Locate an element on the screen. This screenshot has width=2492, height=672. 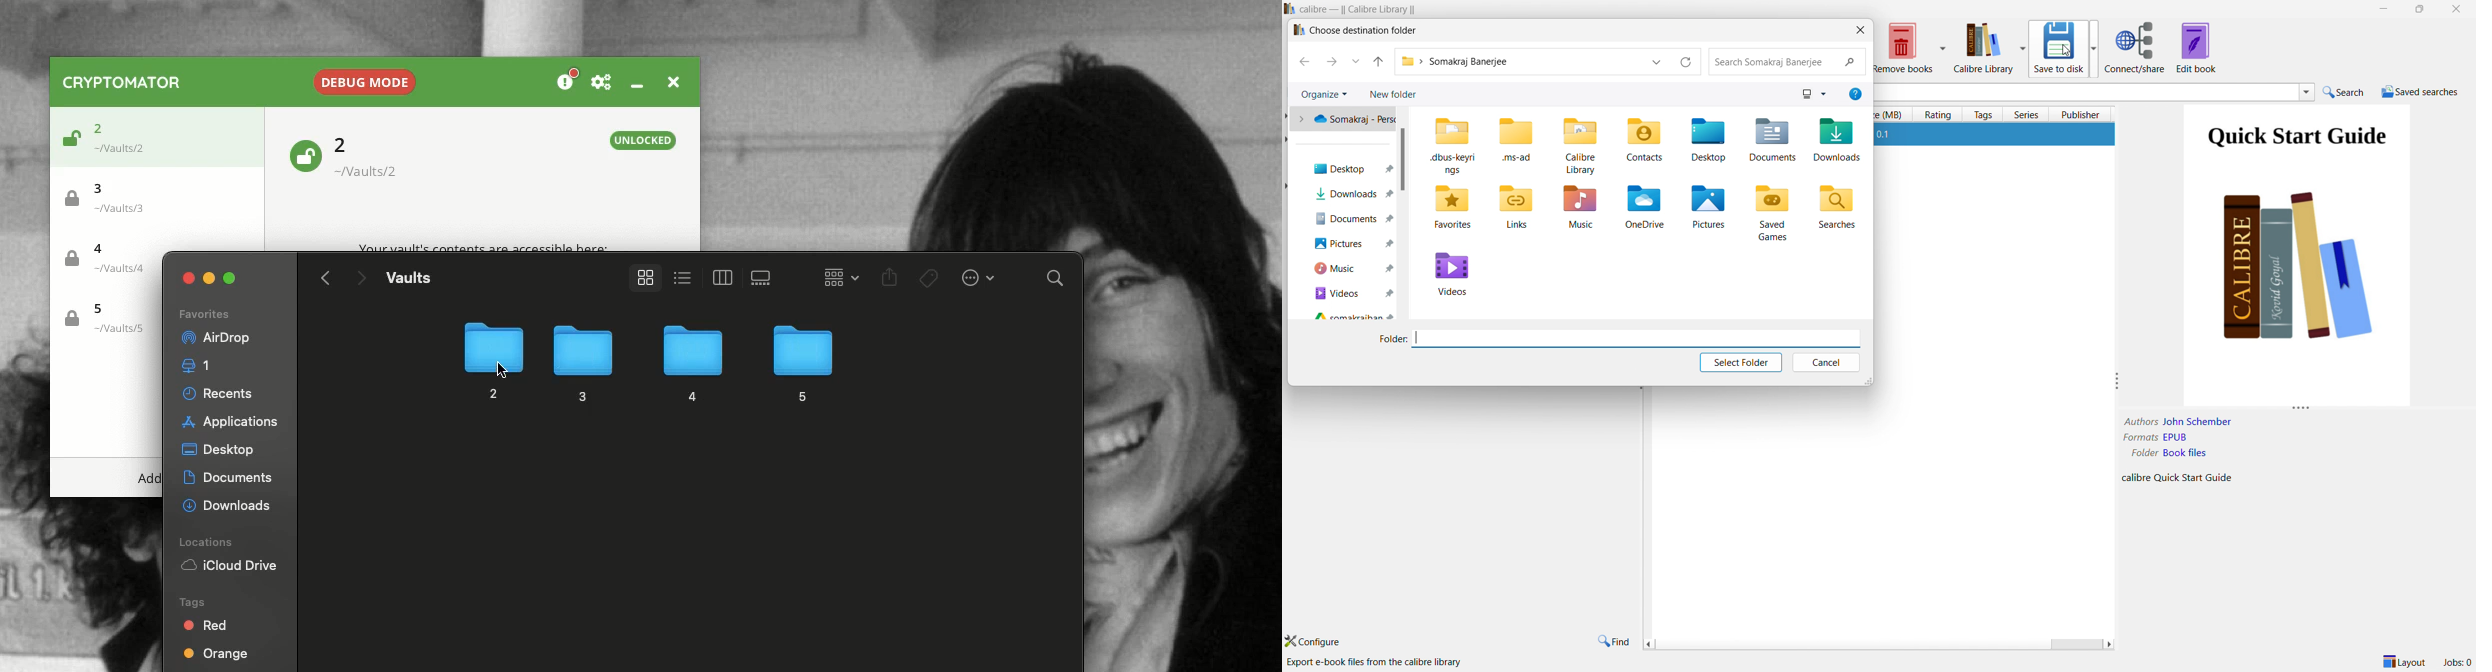
Downloads is located at coordinates (1350, 193).